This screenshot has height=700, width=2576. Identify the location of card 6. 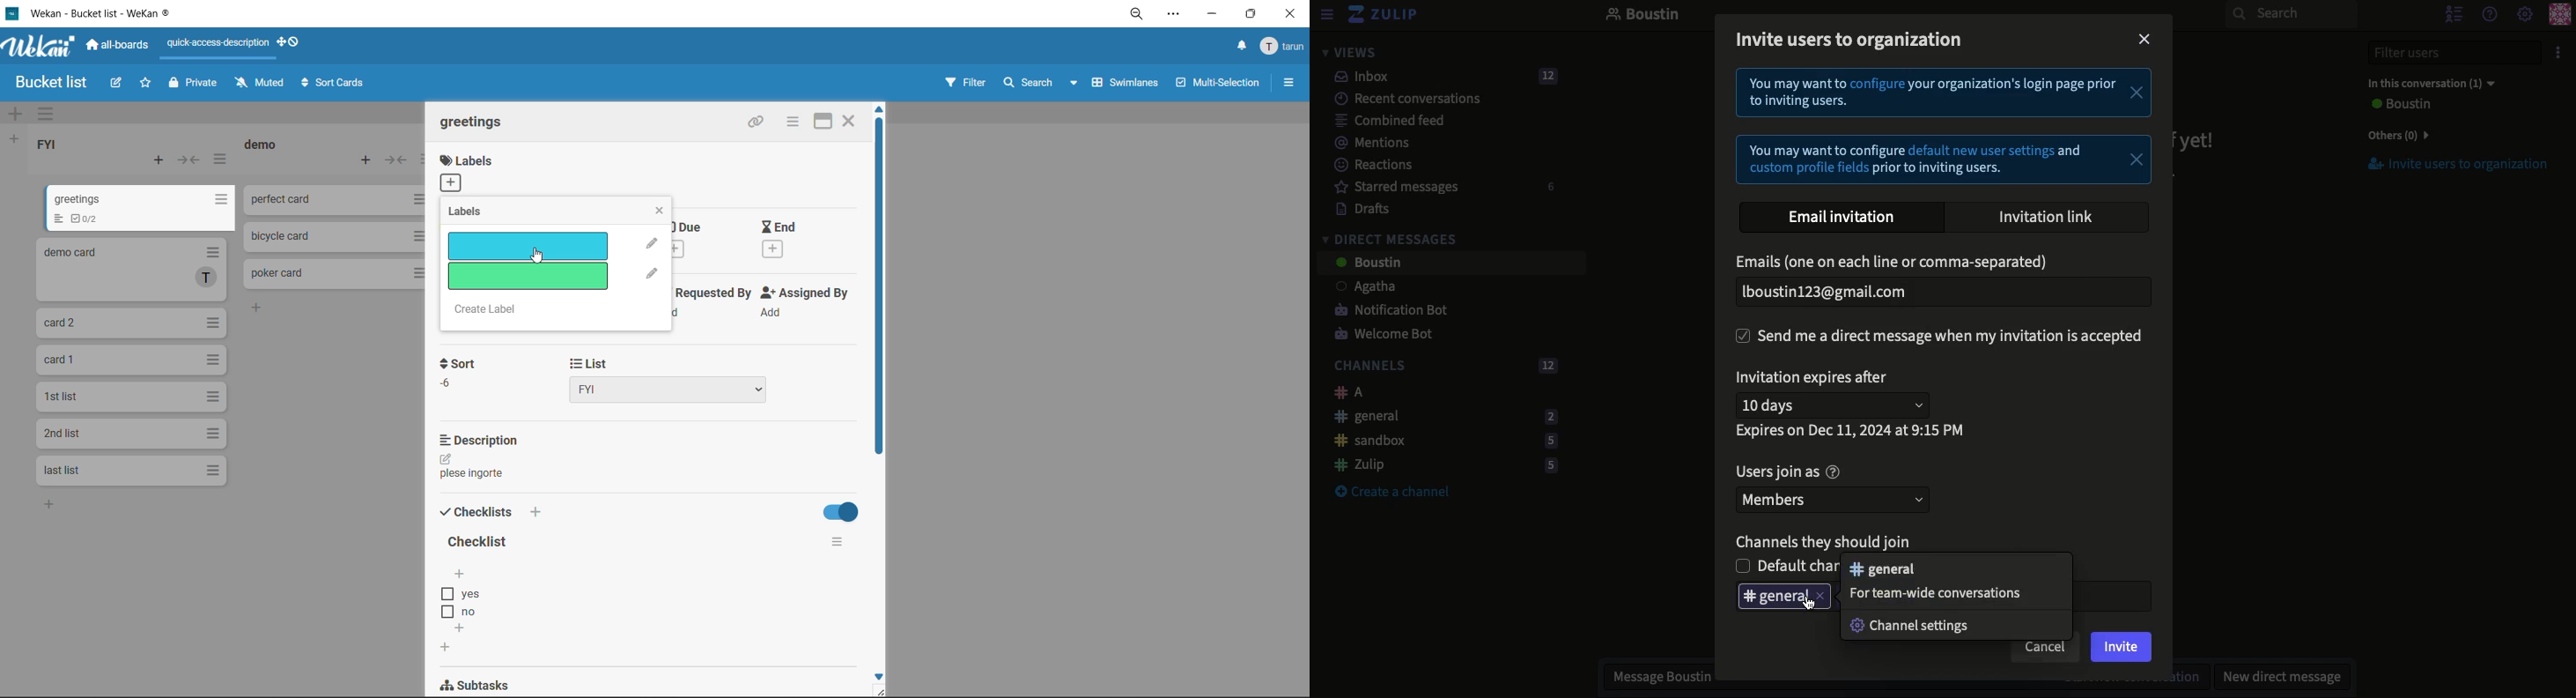
(129, 433).